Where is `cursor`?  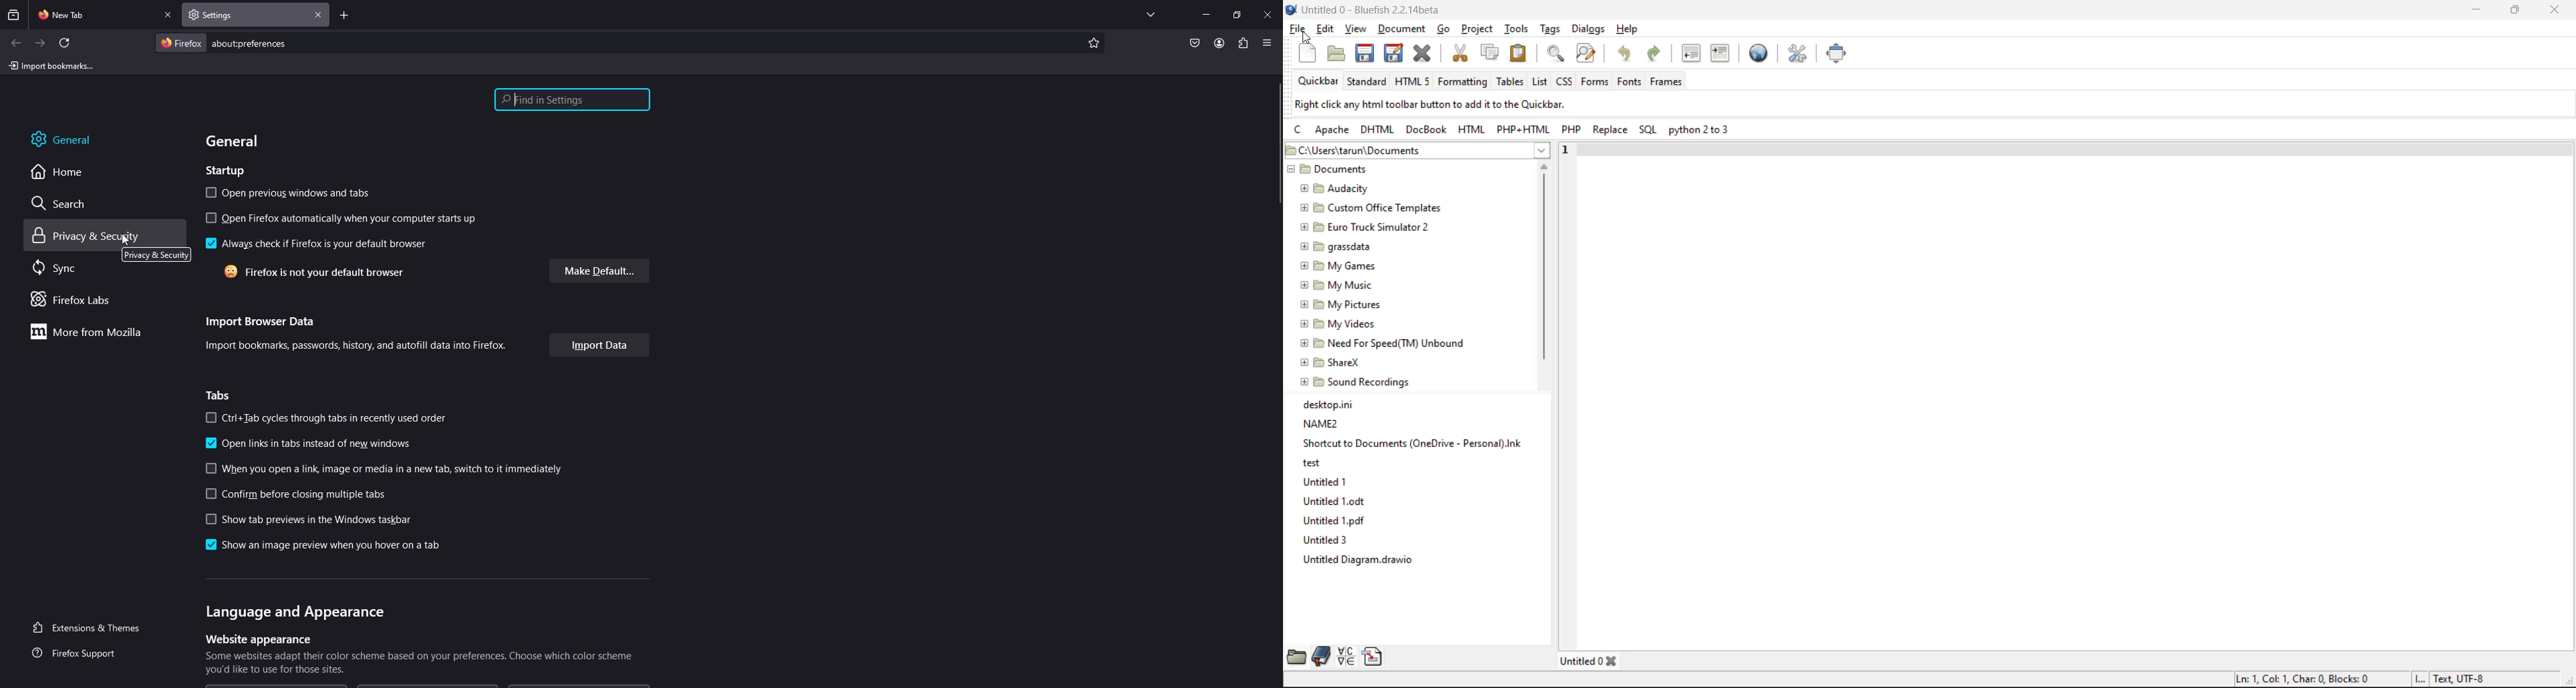
cursor is located at coordinates (125, 240).